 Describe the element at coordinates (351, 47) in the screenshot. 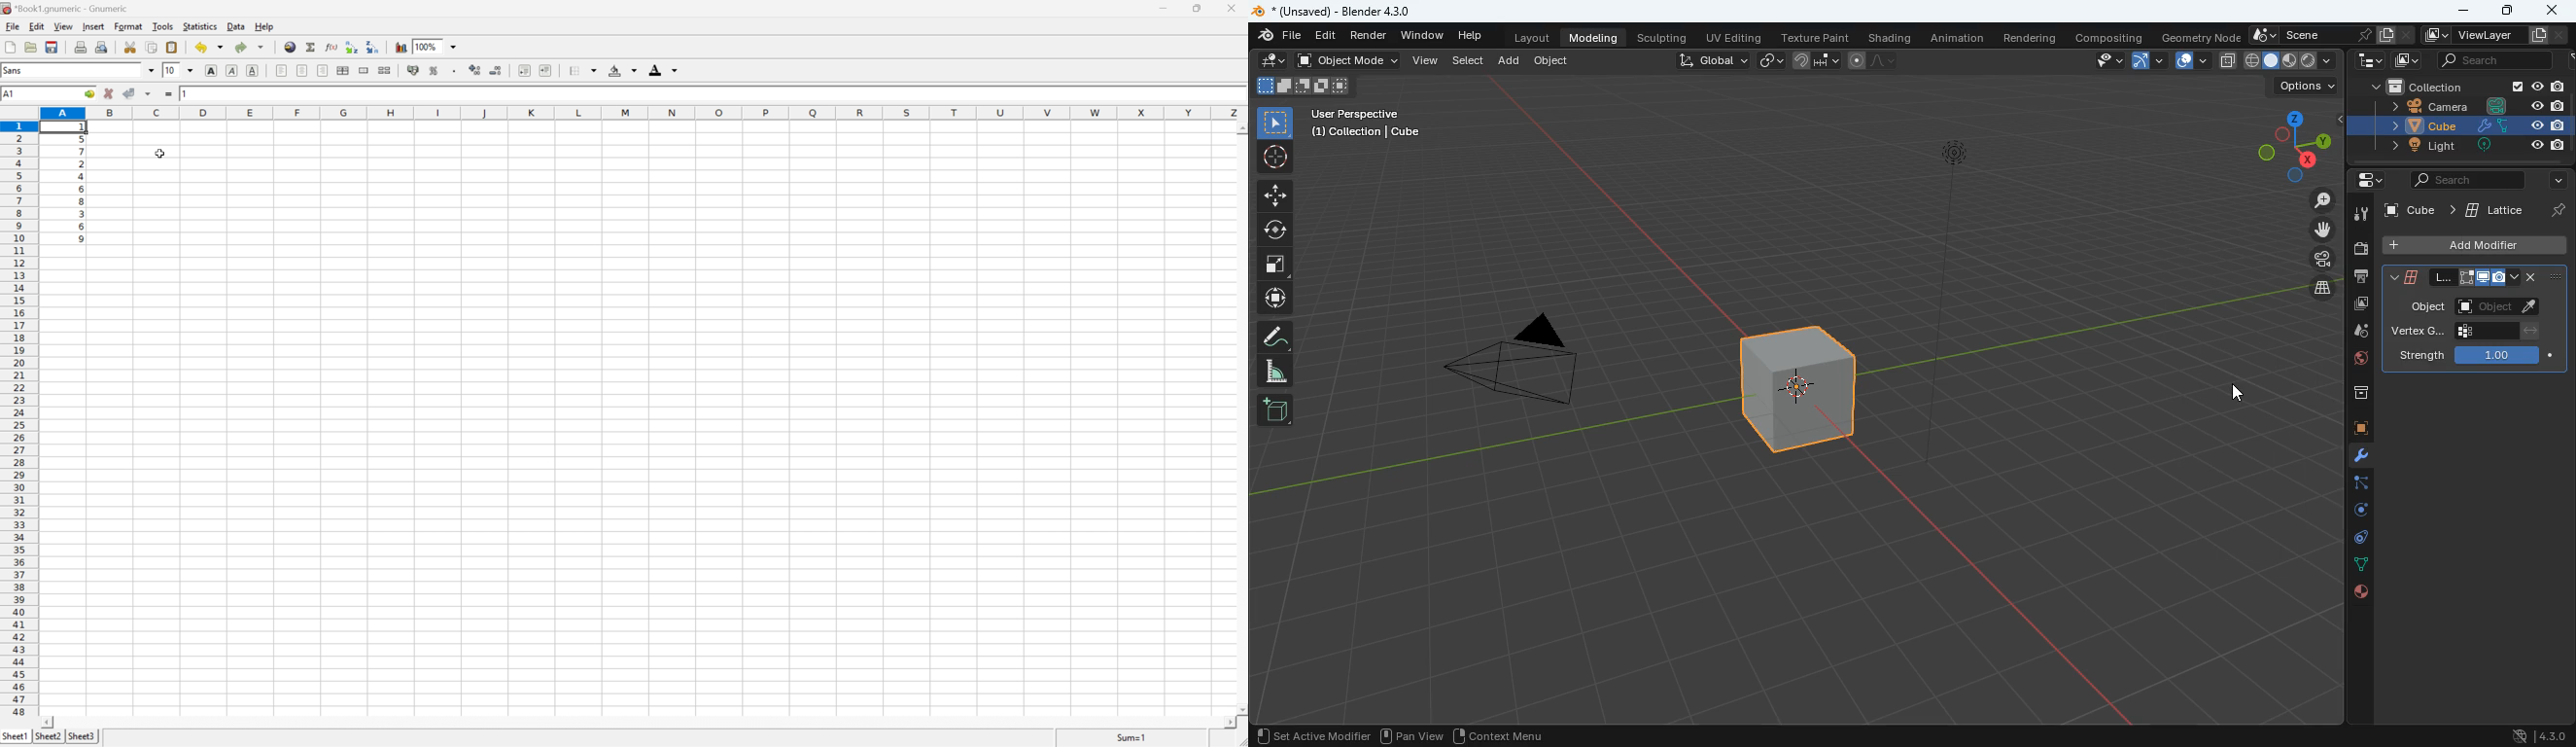

I see `Sort the selected region in ascending order based on the first column selected` at that location.